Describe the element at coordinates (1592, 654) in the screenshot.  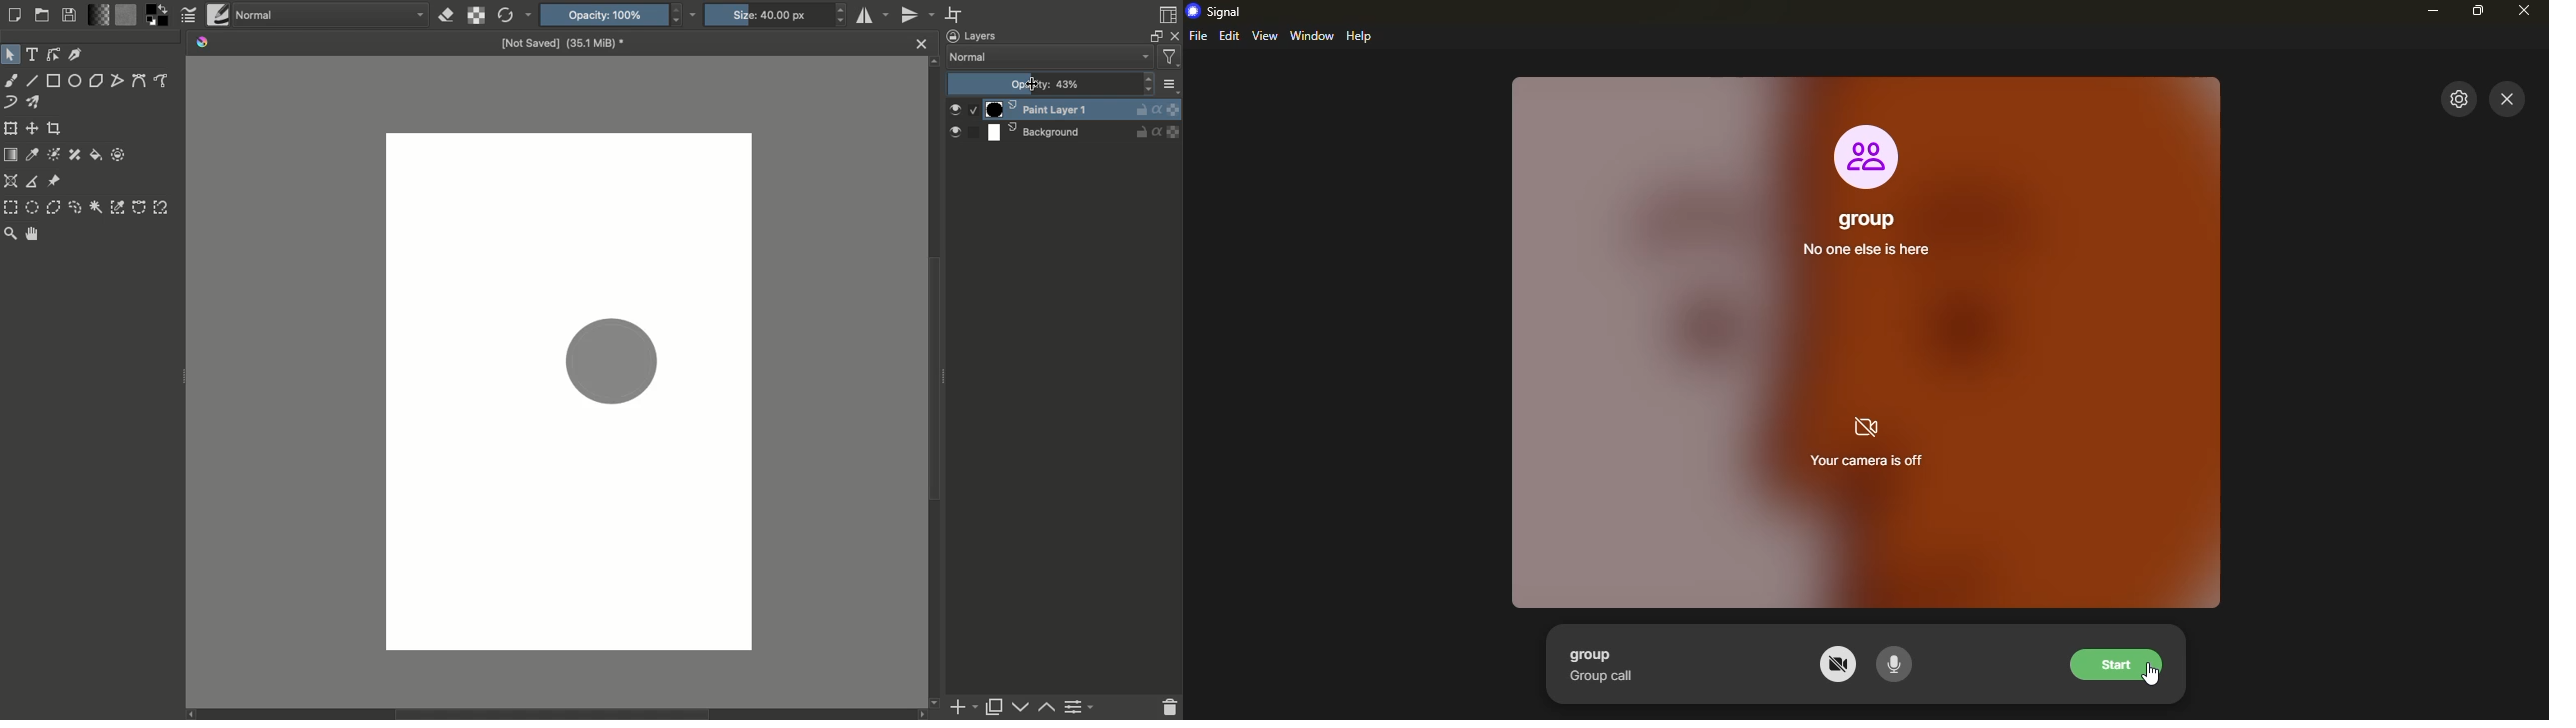
I see `group` at that location.